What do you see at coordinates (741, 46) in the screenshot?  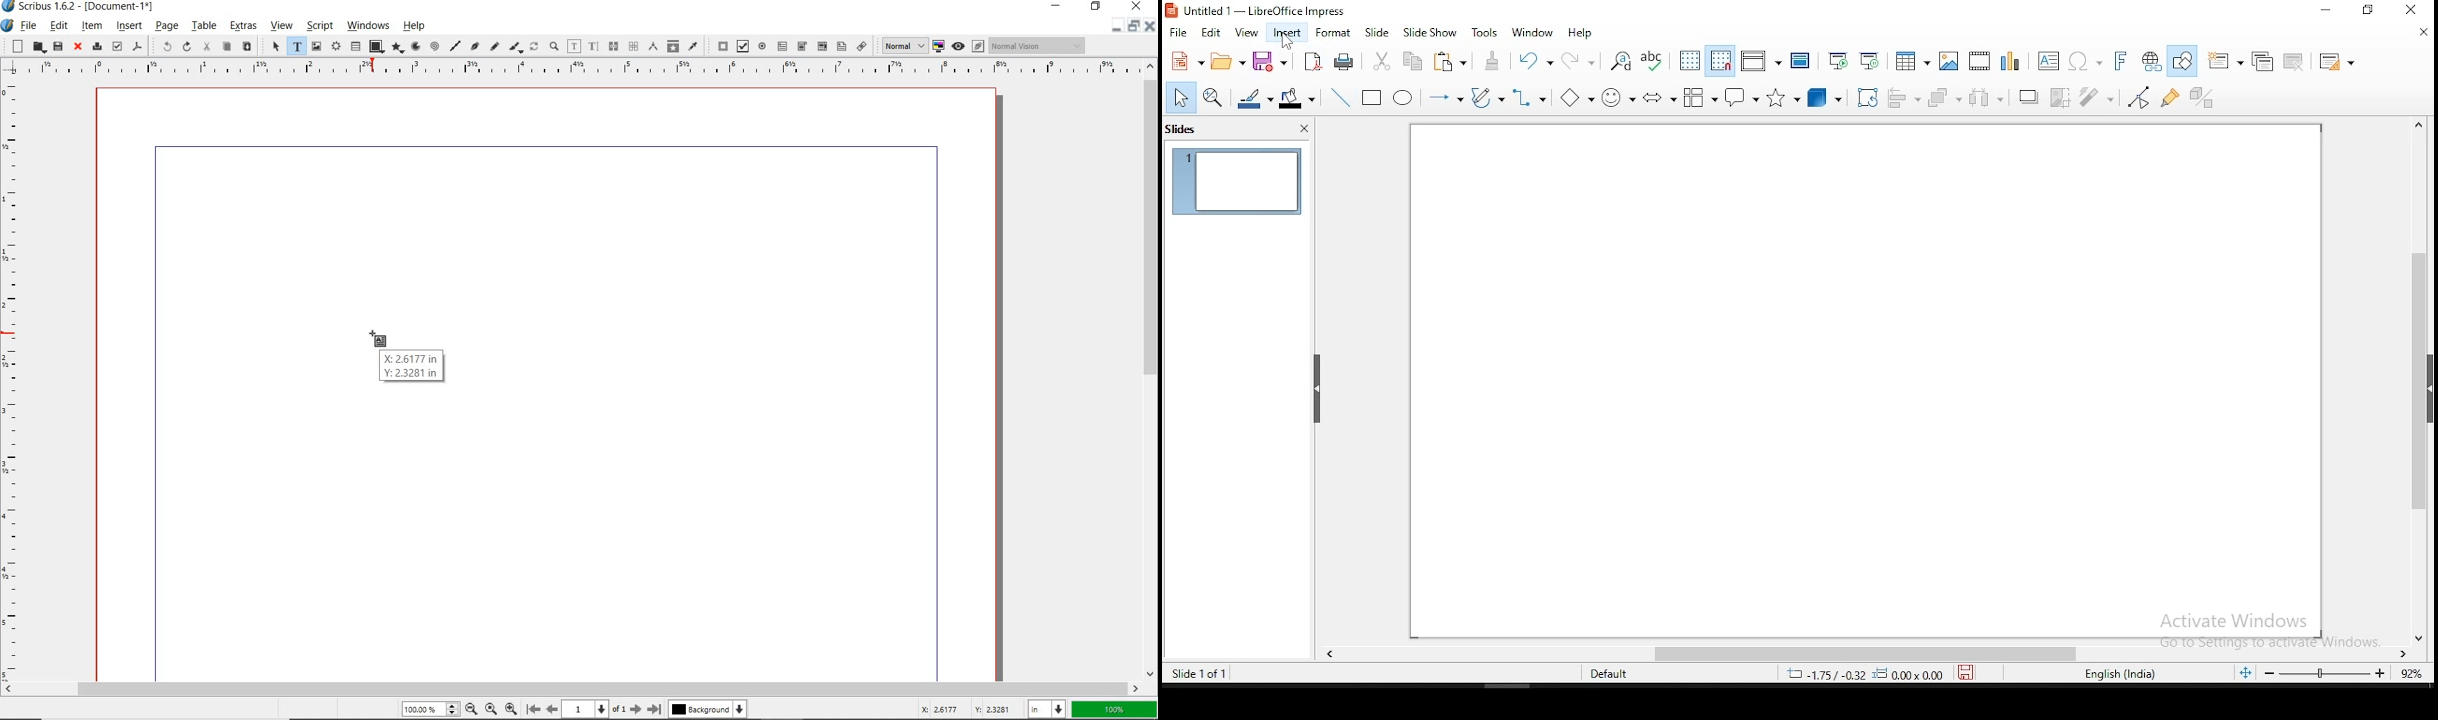 I see `pdf check box` at bounding box center [741, 46].